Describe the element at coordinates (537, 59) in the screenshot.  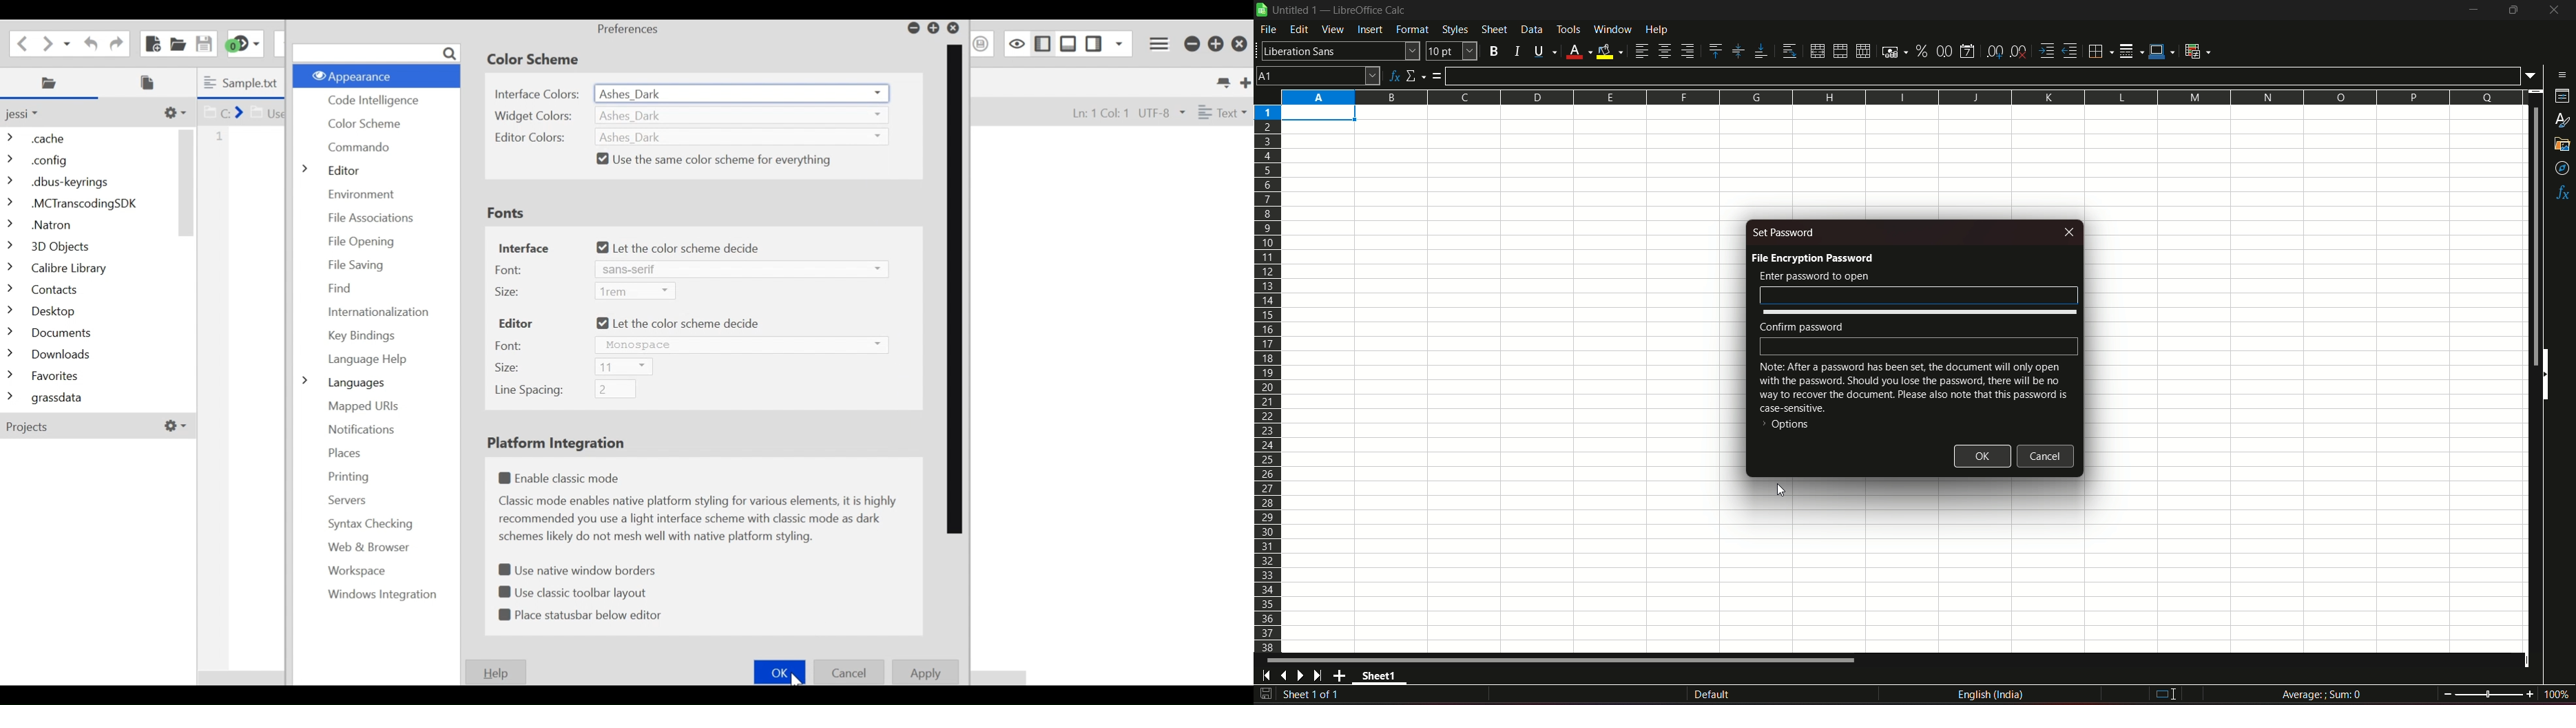
I see `Color Scheme` at that location.